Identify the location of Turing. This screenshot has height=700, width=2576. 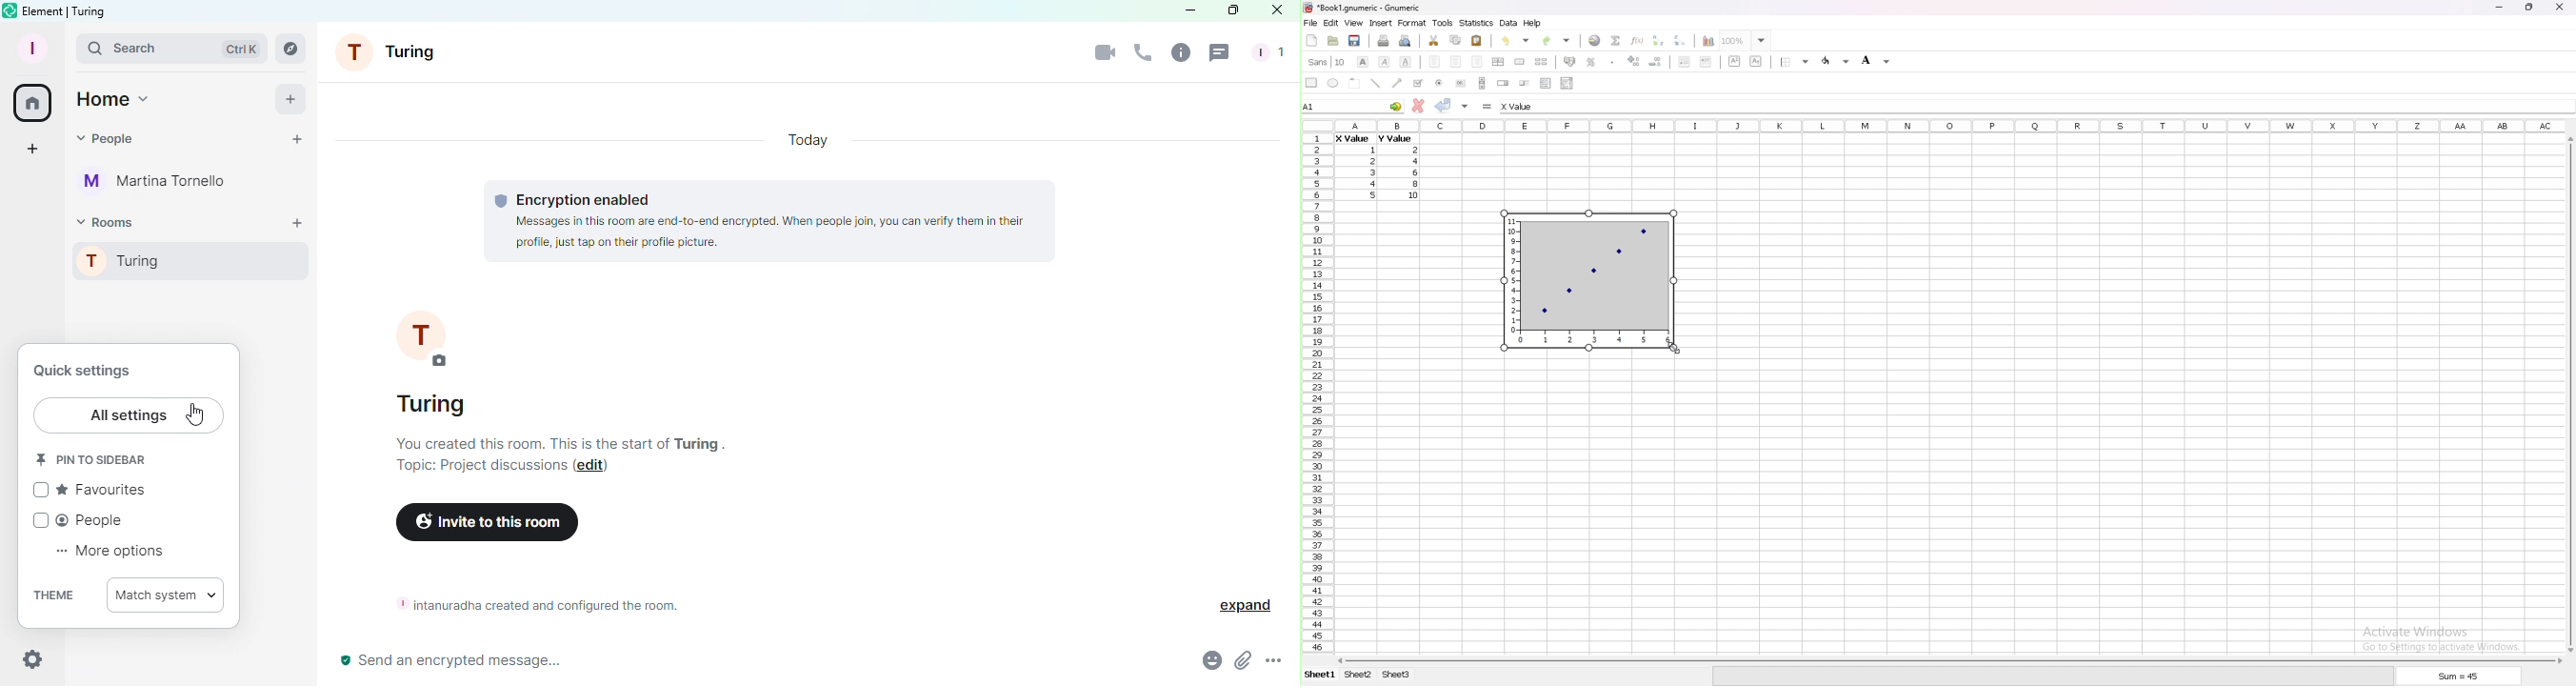
(200, 266).